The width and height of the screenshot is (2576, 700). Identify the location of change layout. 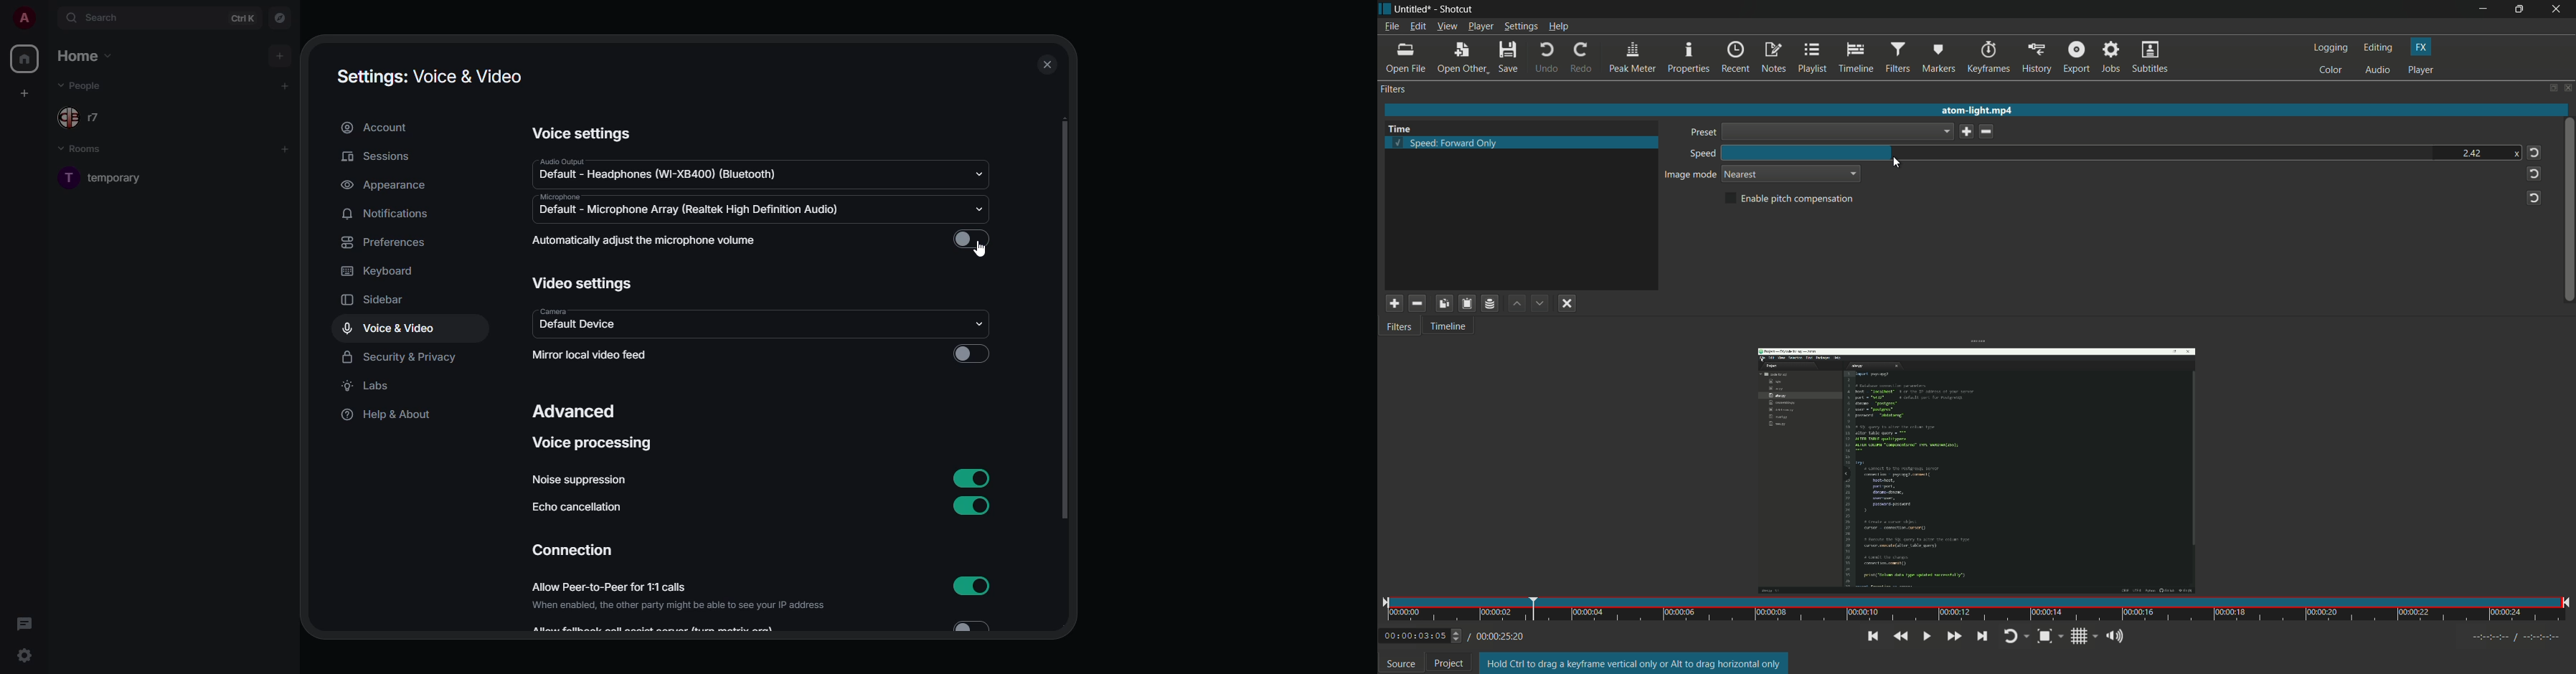
(2551, 88).